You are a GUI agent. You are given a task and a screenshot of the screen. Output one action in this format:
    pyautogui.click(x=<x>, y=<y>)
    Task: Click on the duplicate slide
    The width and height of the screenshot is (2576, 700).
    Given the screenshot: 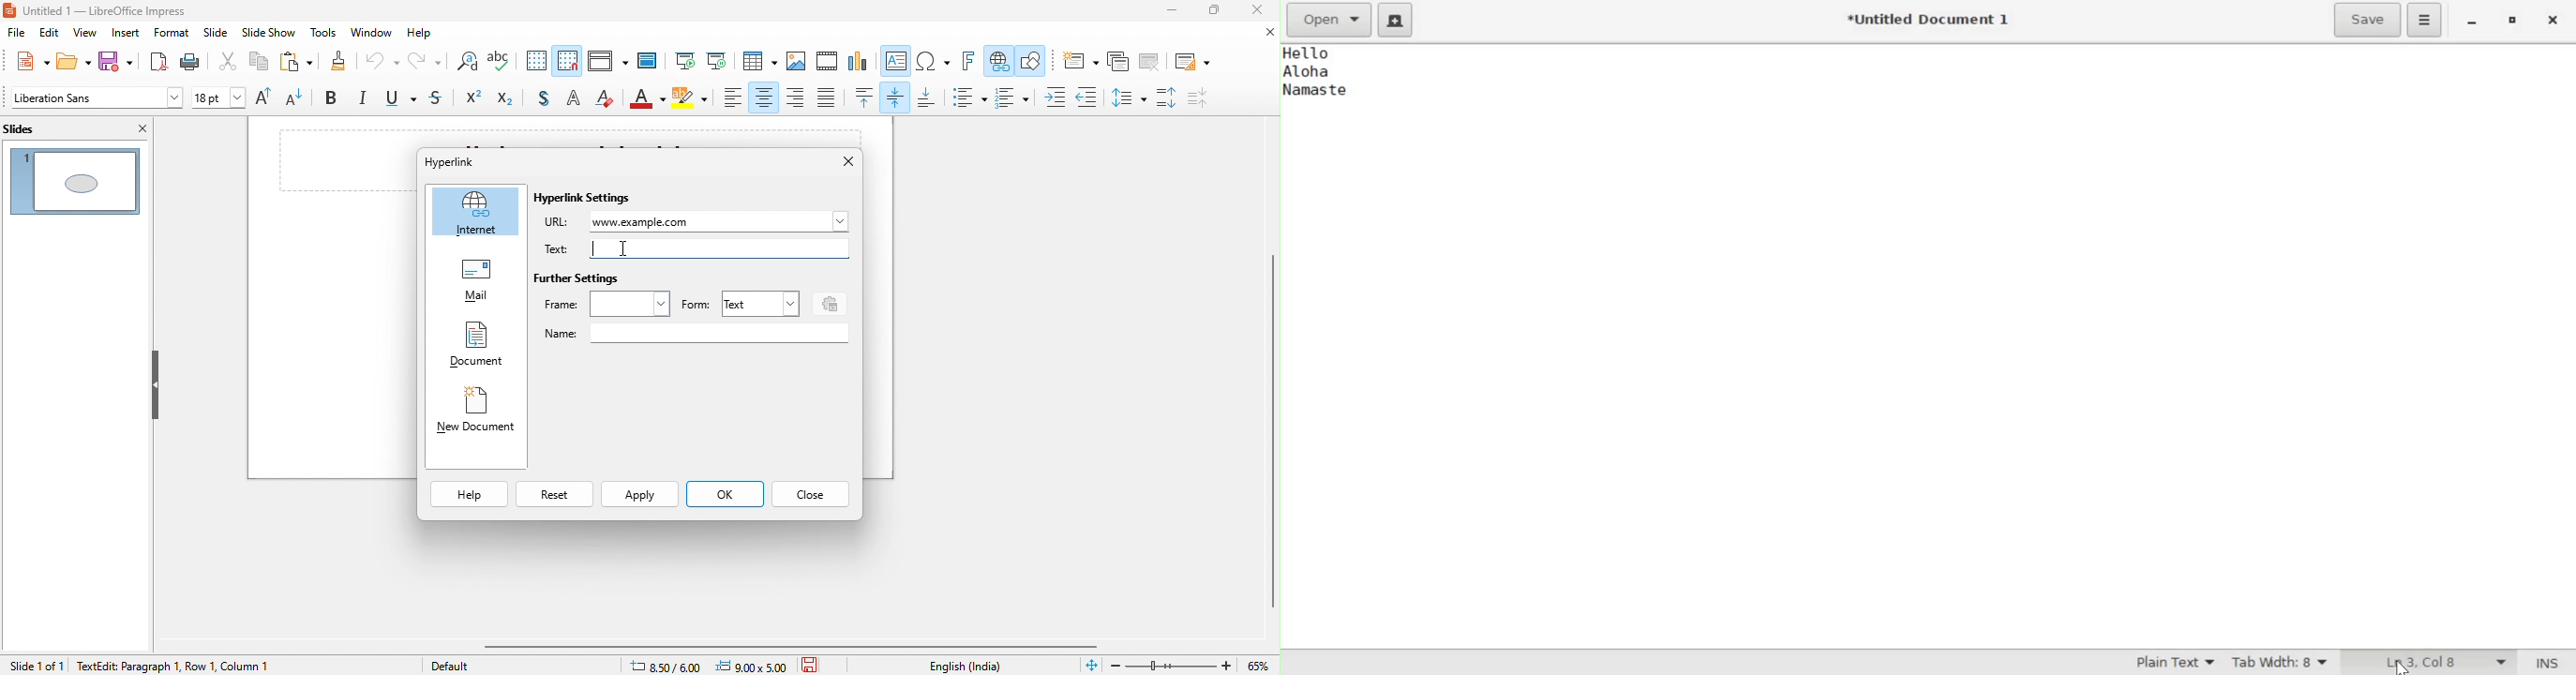 What is the action you would take?
    pyautogui.click(x=1118, y=62)
    